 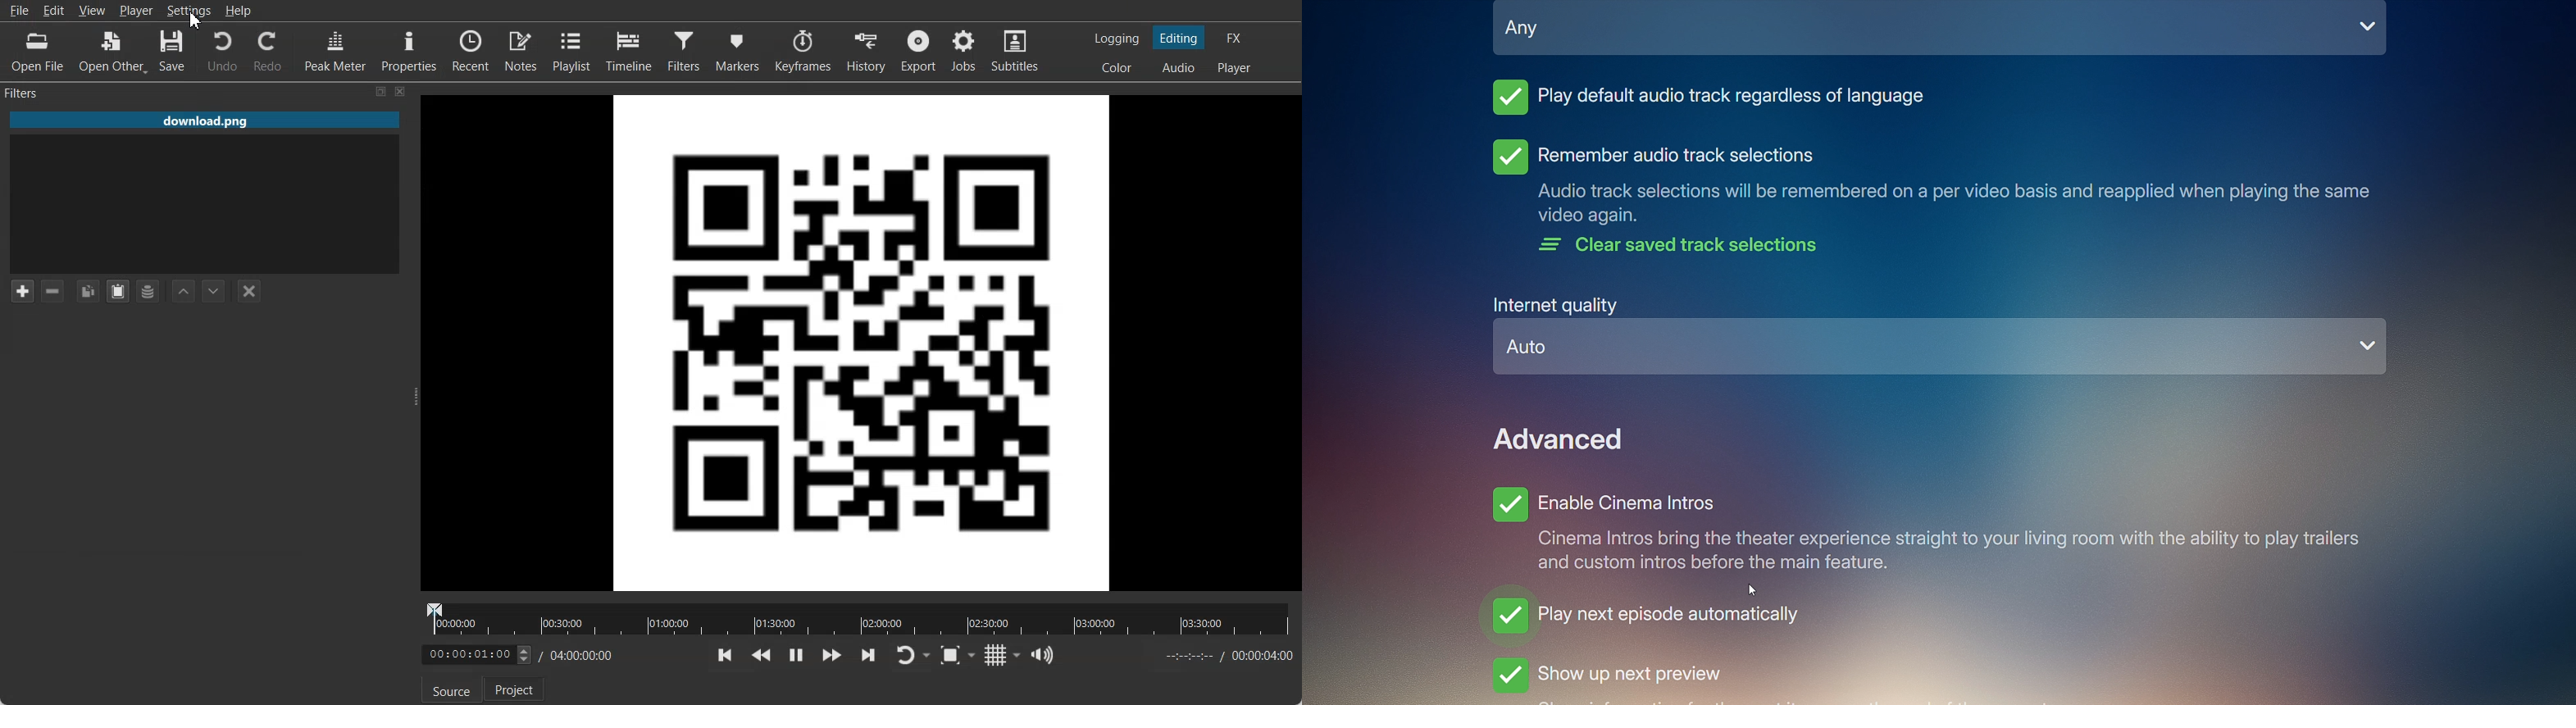 I want to click on History, so click(x=865, y=51).